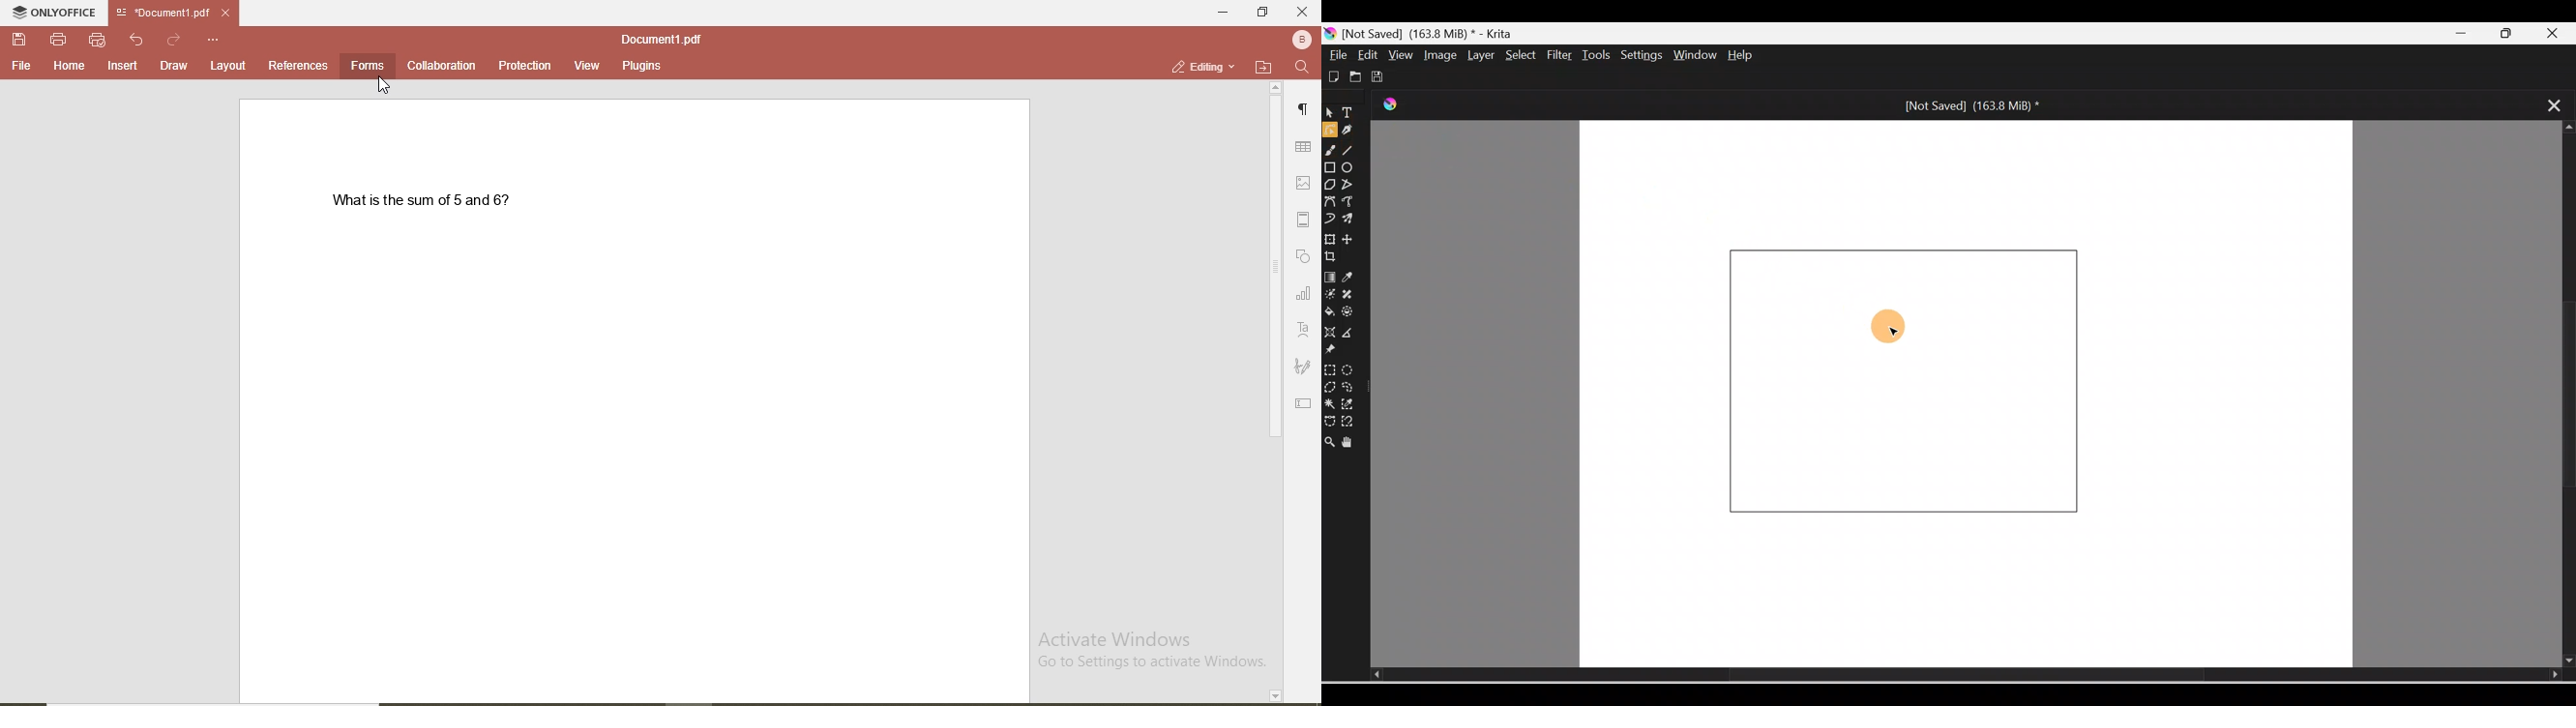 This screenshot has height=728, width=2576. Describe the element at coordinates (1331, 201) in the screenshot. I see `Bezier curve tool` at that location.